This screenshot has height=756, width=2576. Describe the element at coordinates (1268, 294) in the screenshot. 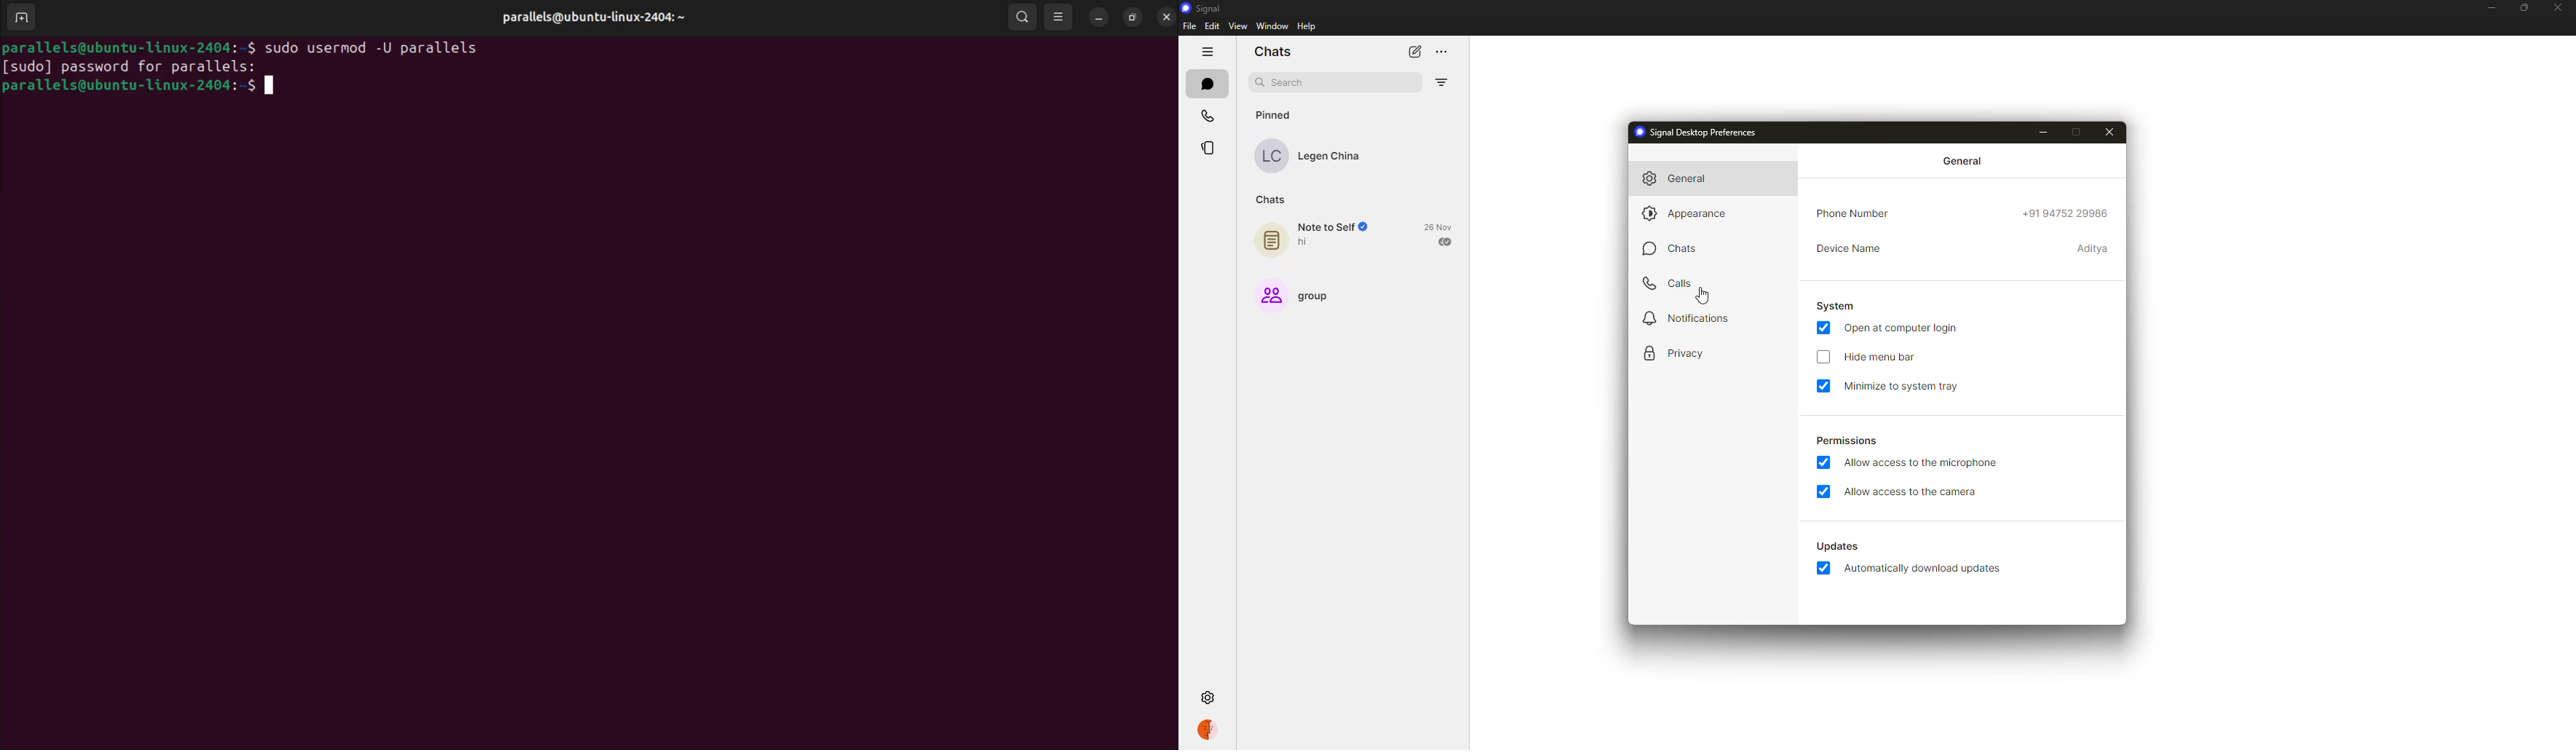

I see `Group Icon` at that location.